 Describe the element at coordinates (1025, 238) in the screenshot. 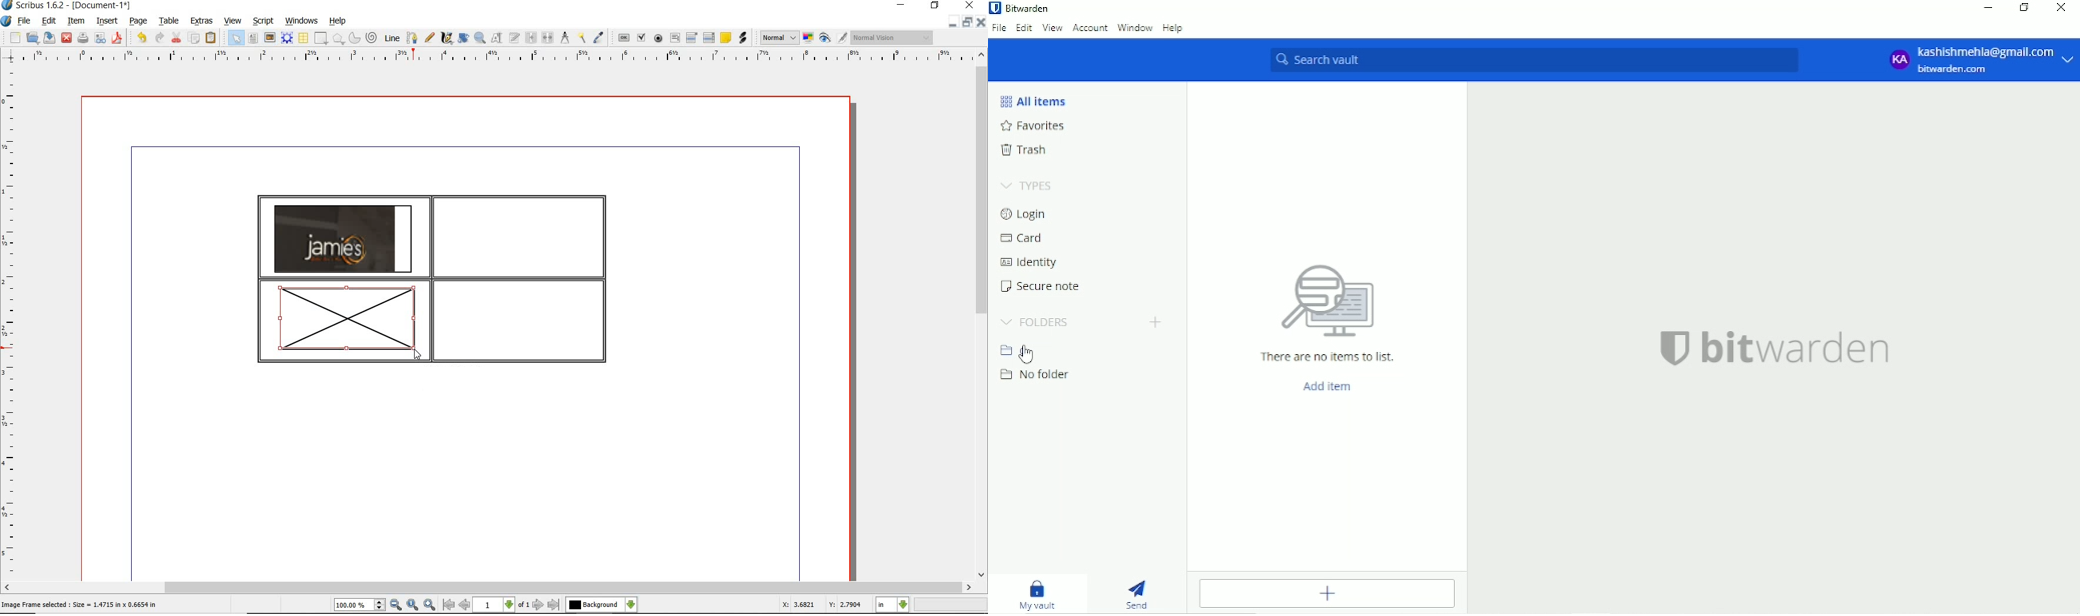

I see `Card` at that location.